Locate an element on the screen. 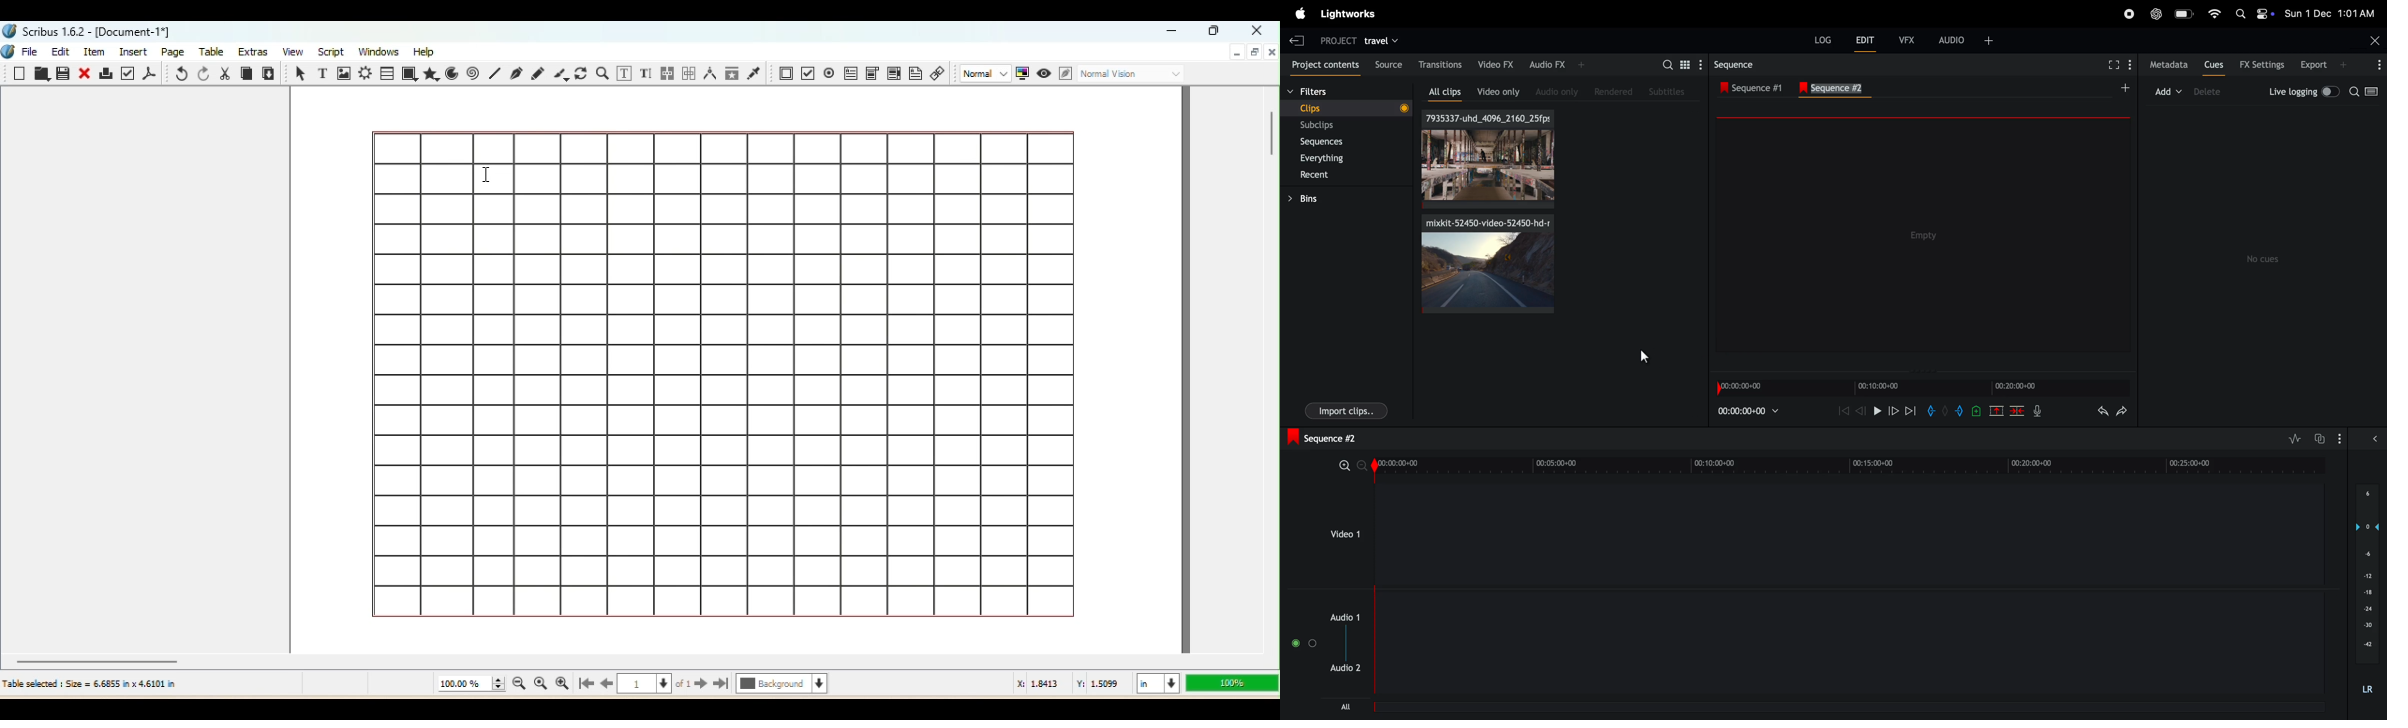  vfx is located at coordinates (1904, 38).